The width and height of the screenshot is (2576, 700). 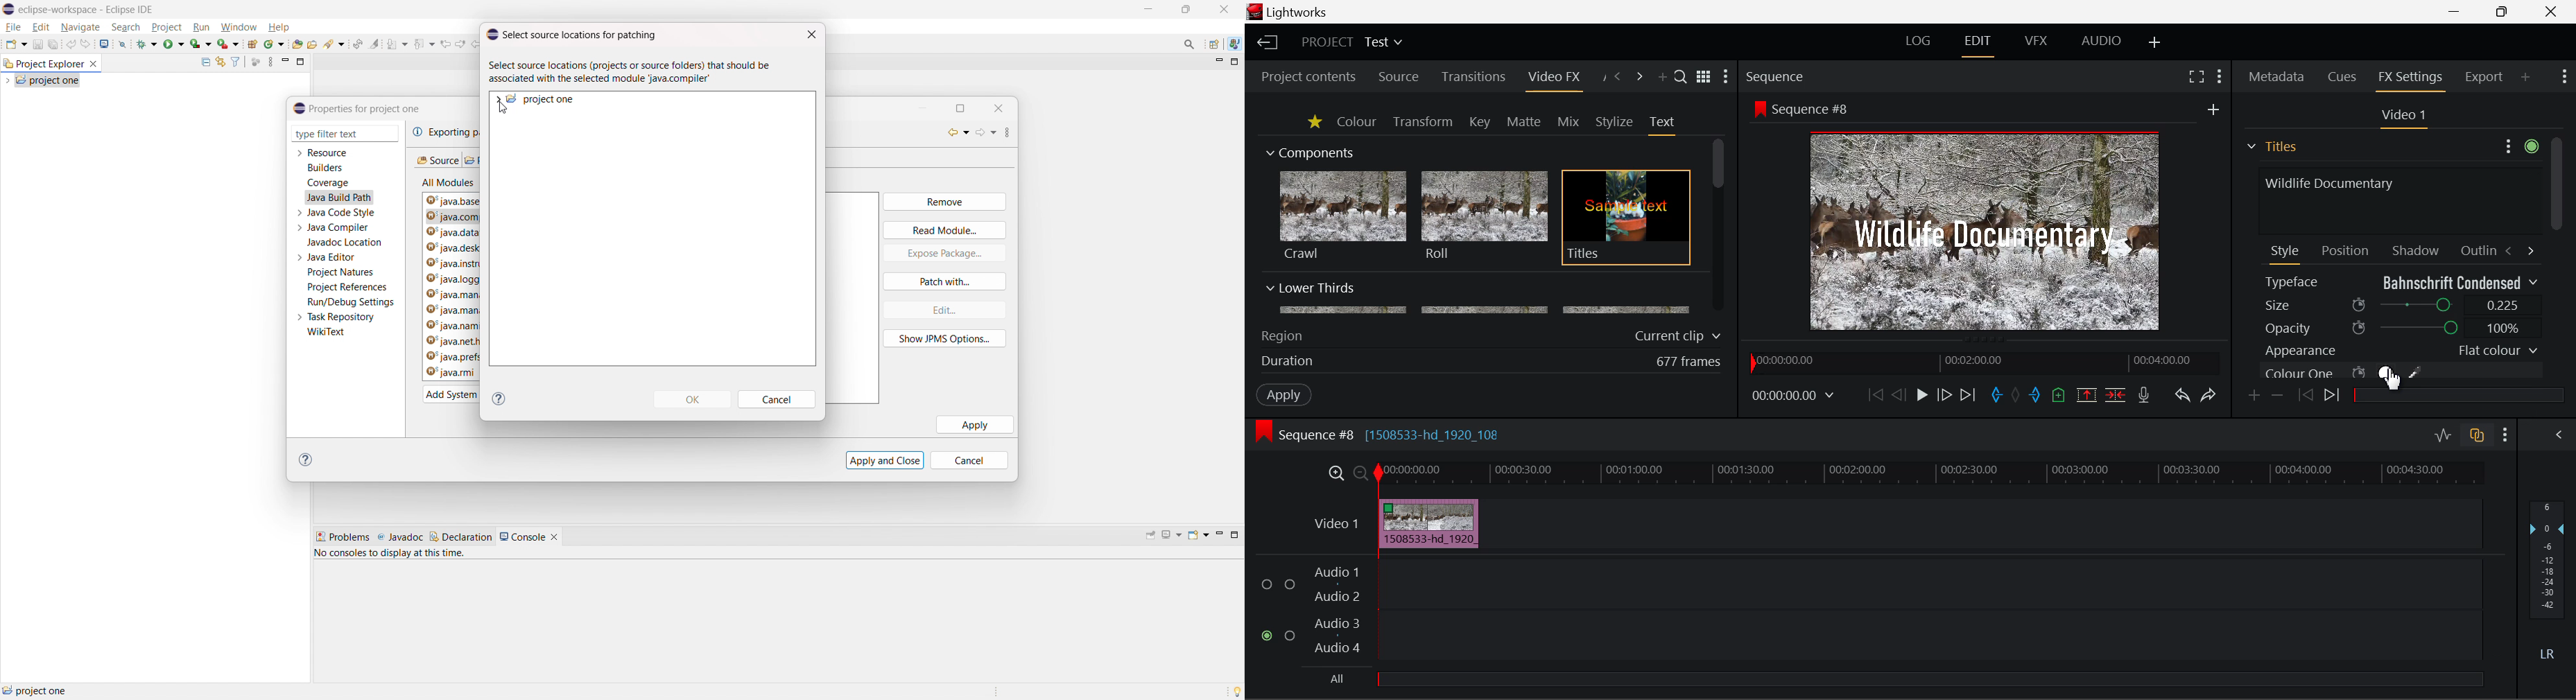 What do you see at coordinates (346, 242) in the screenshot?
I see `javadoc location` at bounding box center [346, 242].